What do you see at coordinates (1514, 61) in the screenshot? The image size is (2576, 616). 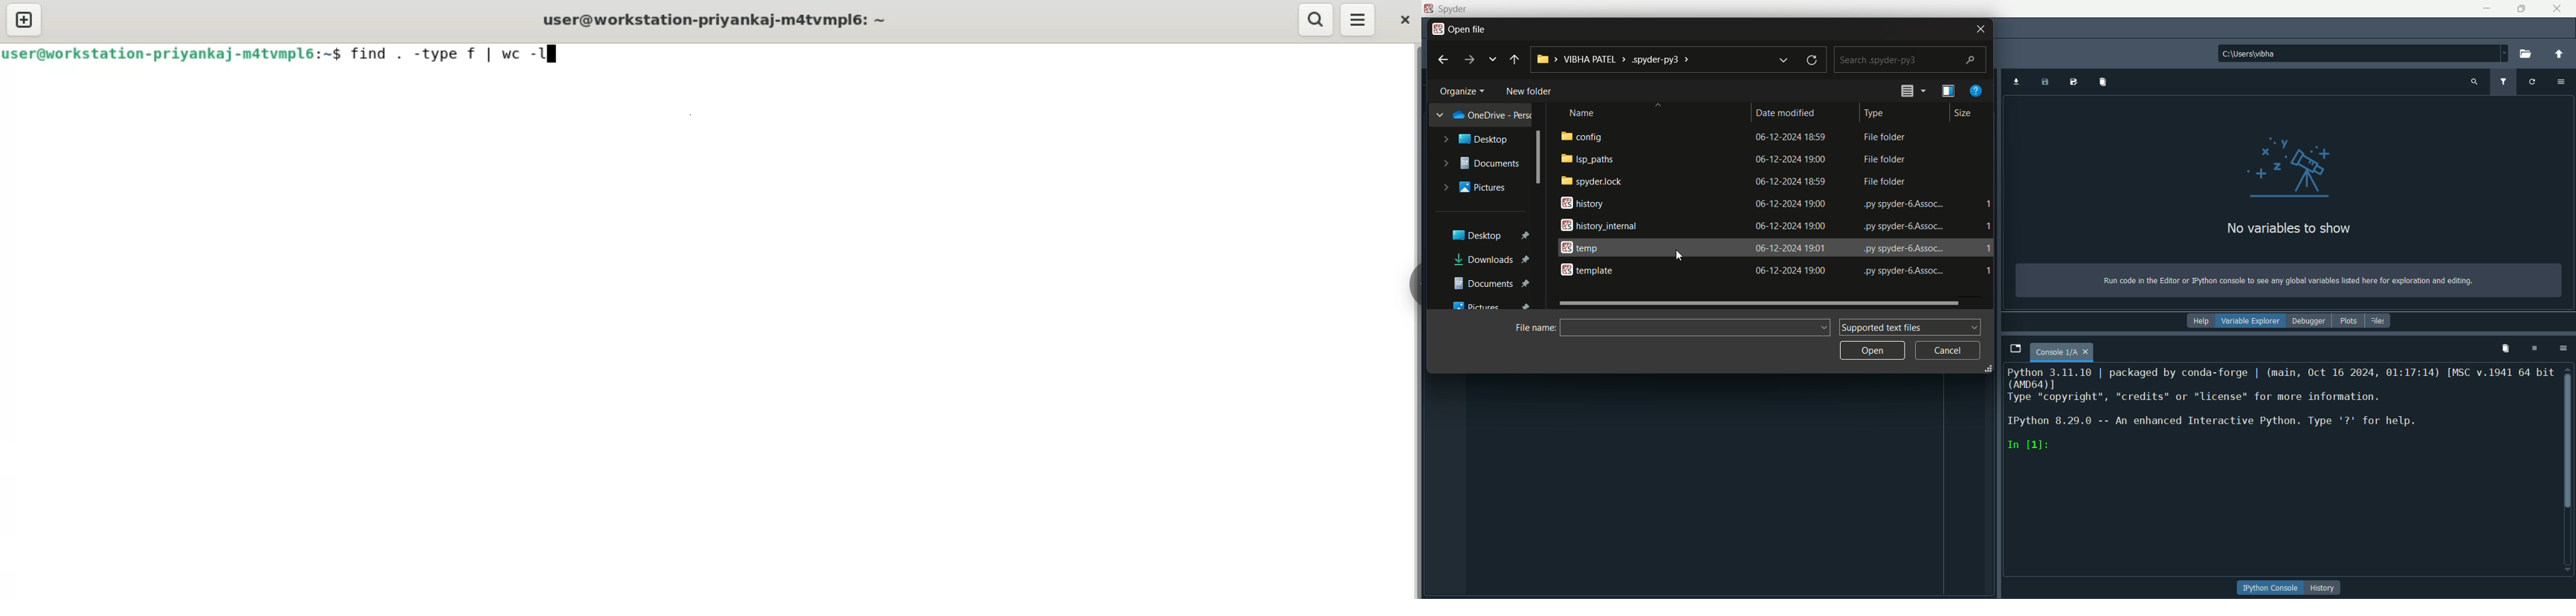 I see `previous` at bounding box center [1514, 61].